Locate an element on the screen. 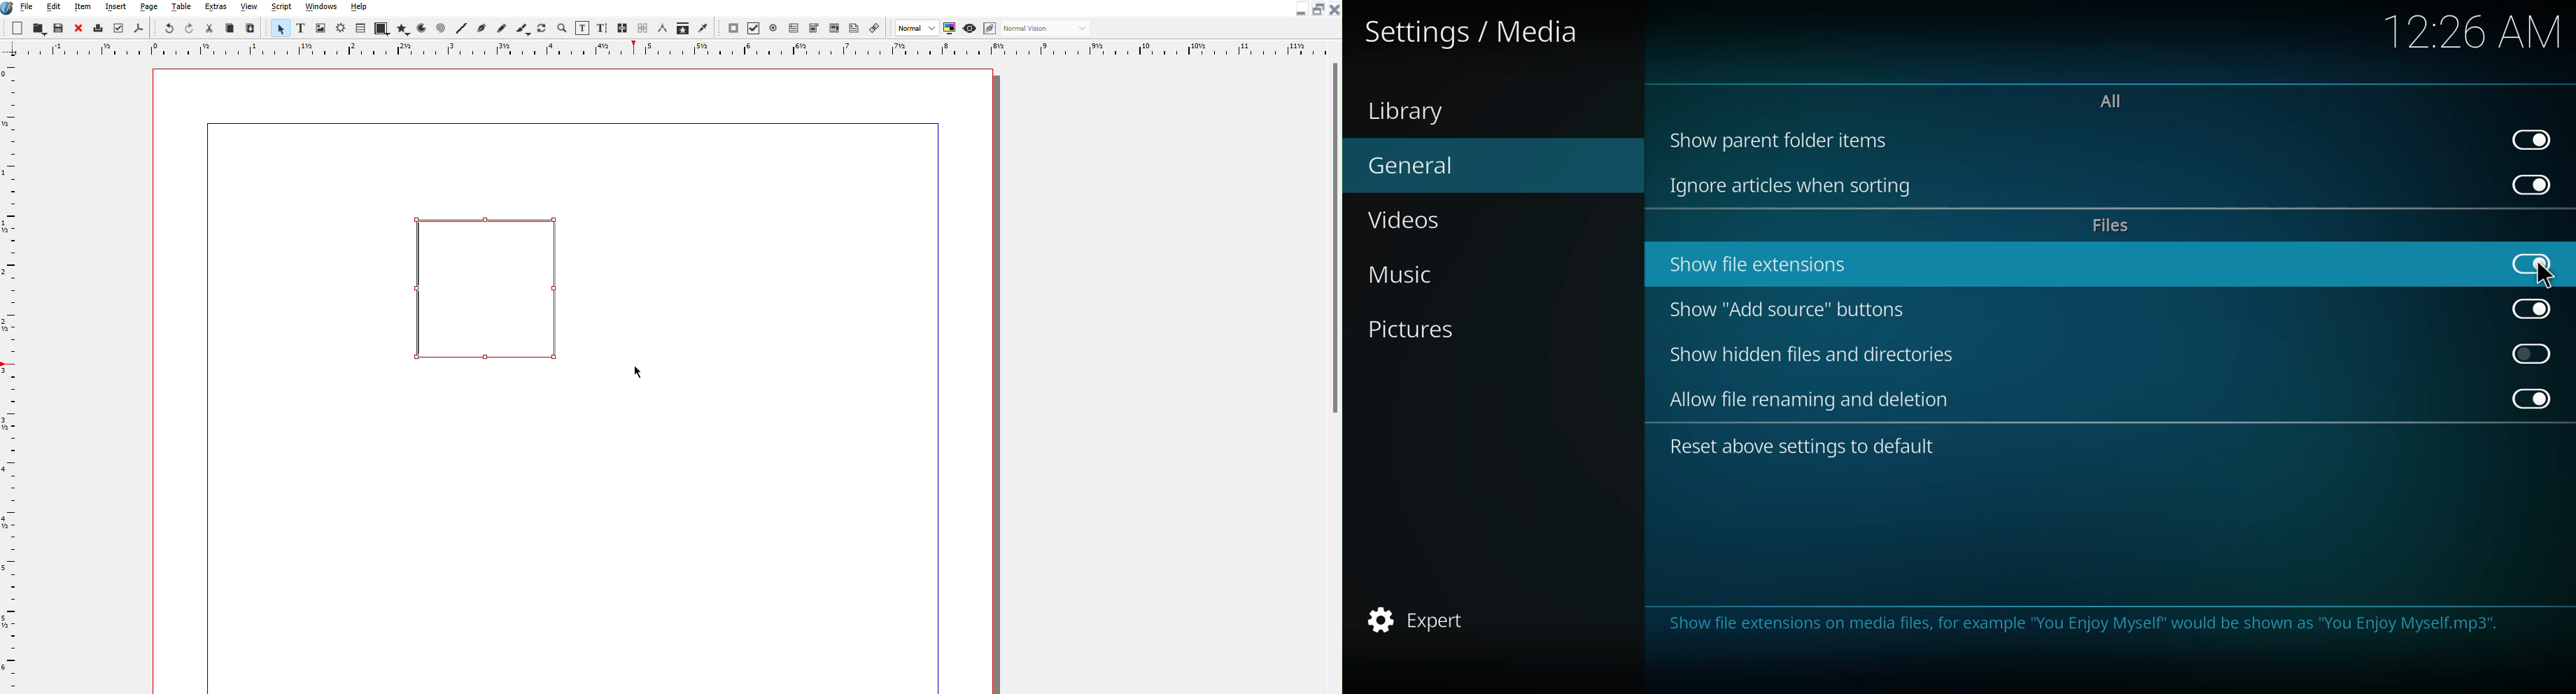 The width and height of the screenshot is (2576, 700). Normal Settings is located at coordinates (926, 28).